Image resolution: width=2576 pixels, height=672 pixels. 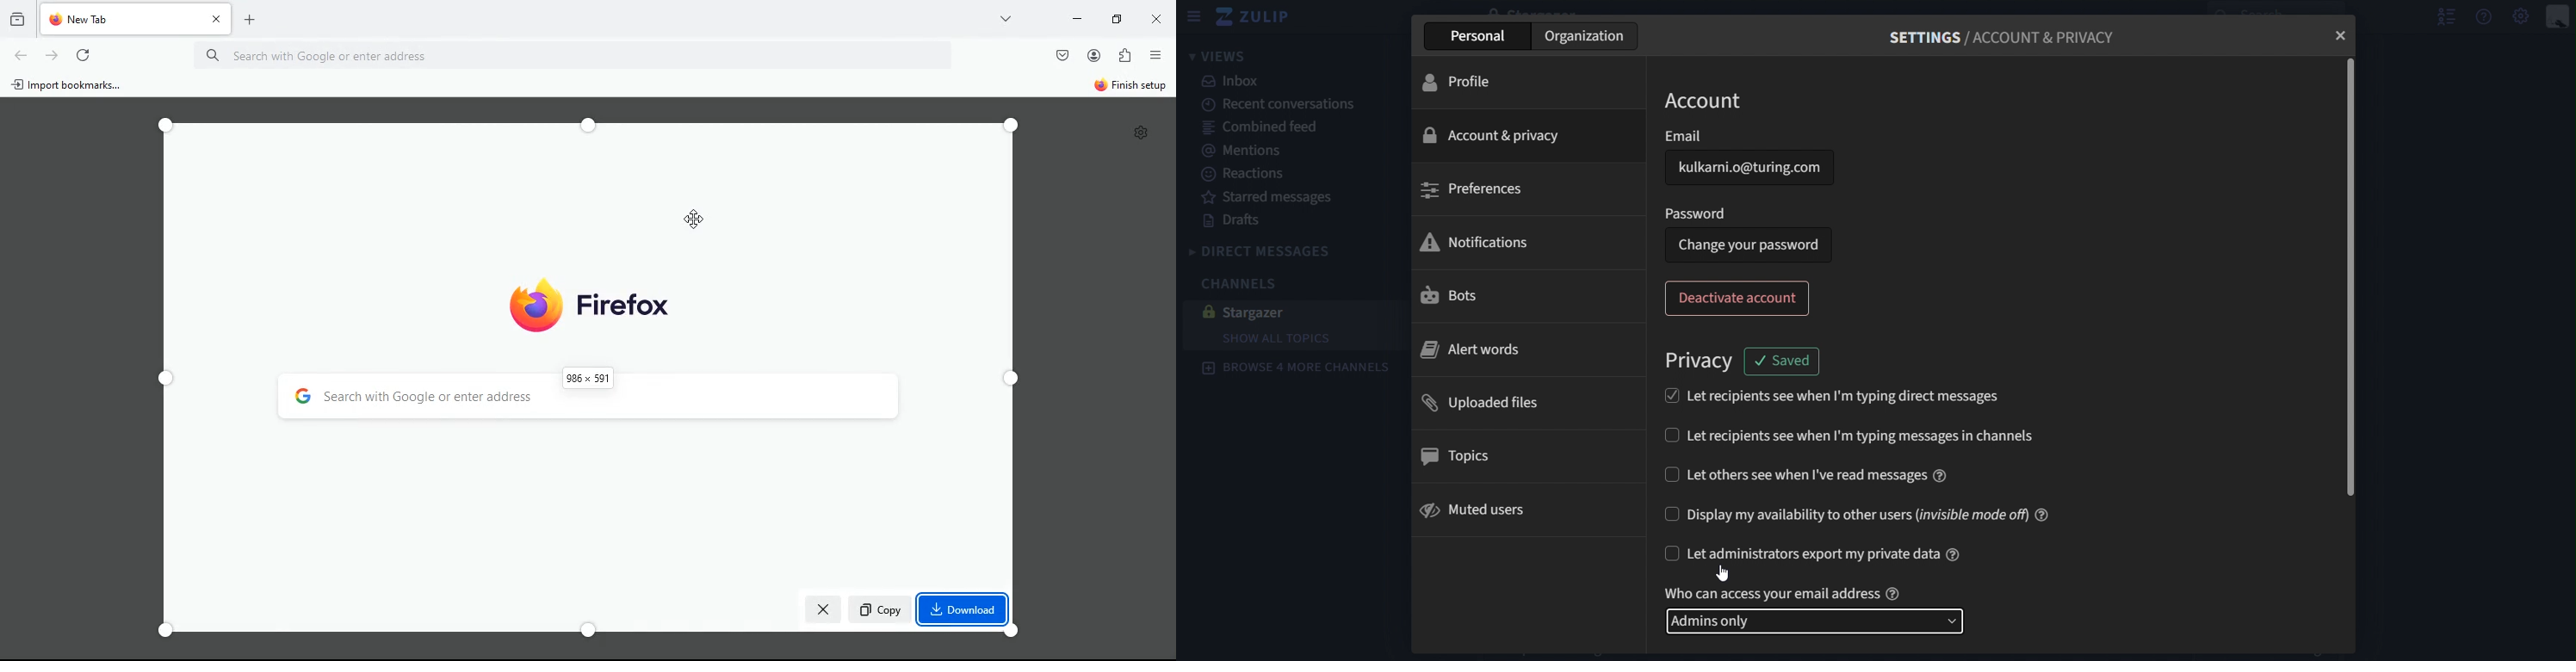 I want to click on Screenshot frame, so click(x=596, y=382).